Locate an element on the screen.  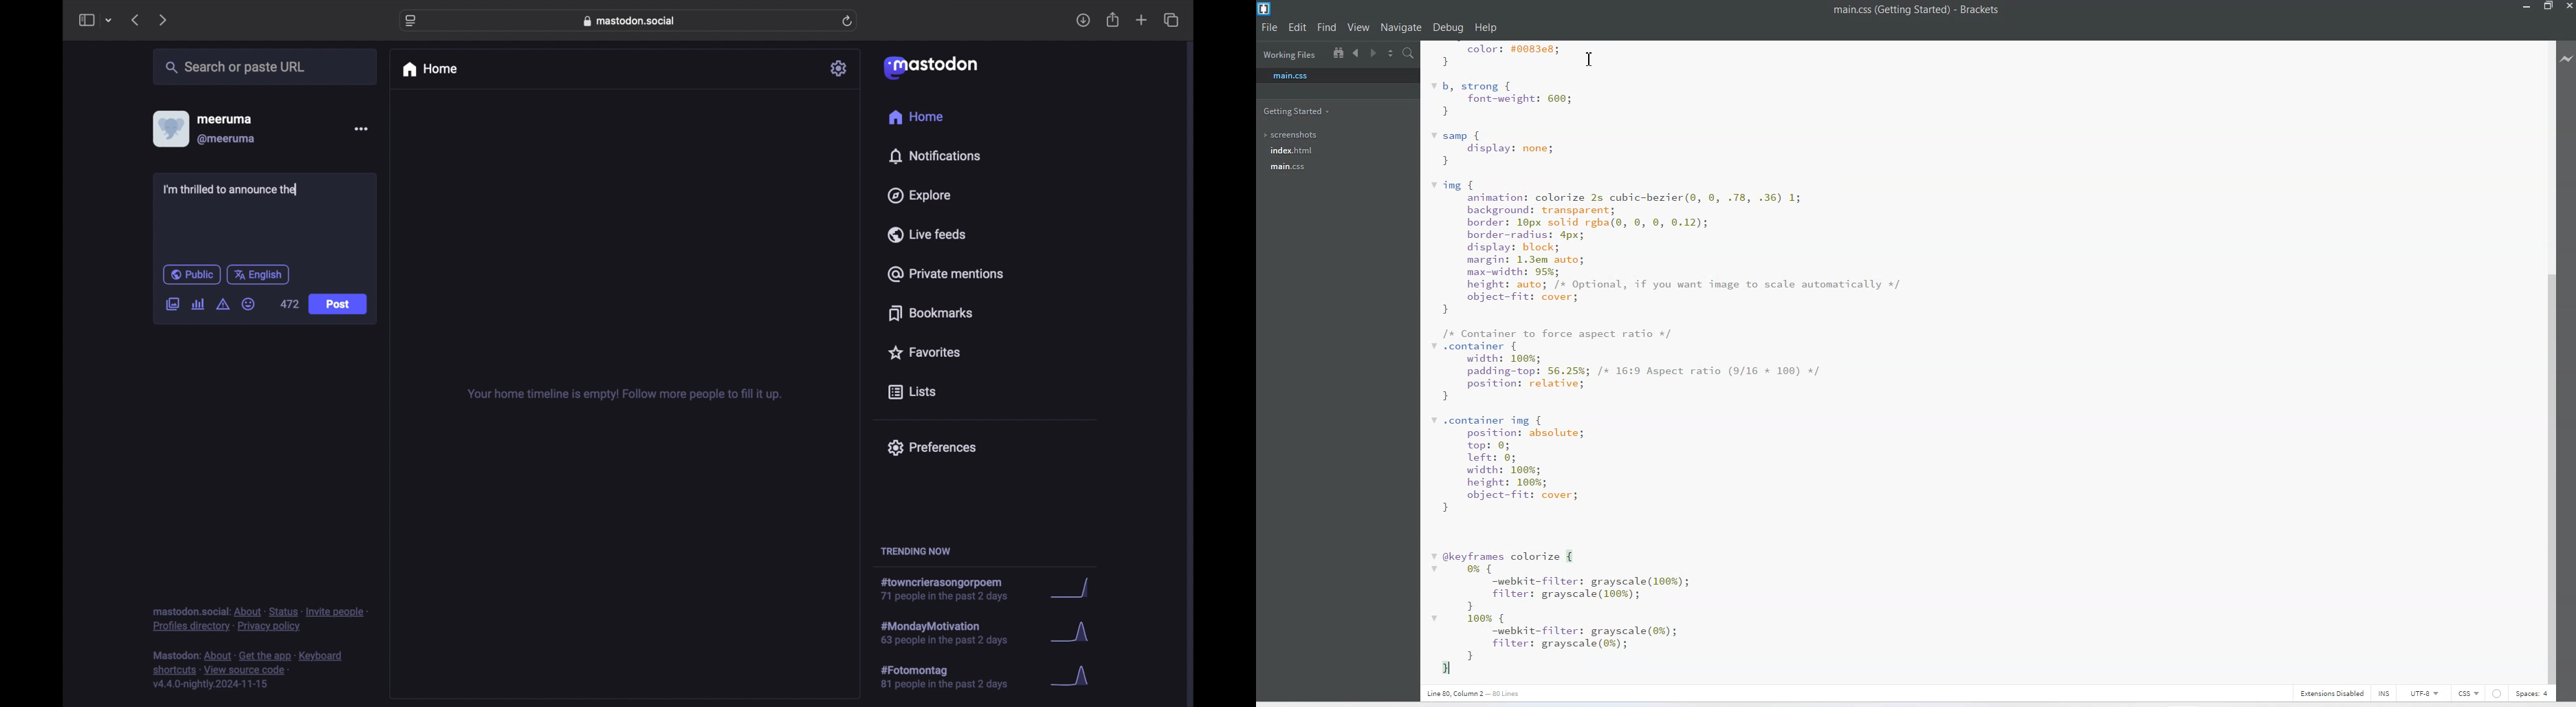
Edit is located at coordinates (1298, 28).